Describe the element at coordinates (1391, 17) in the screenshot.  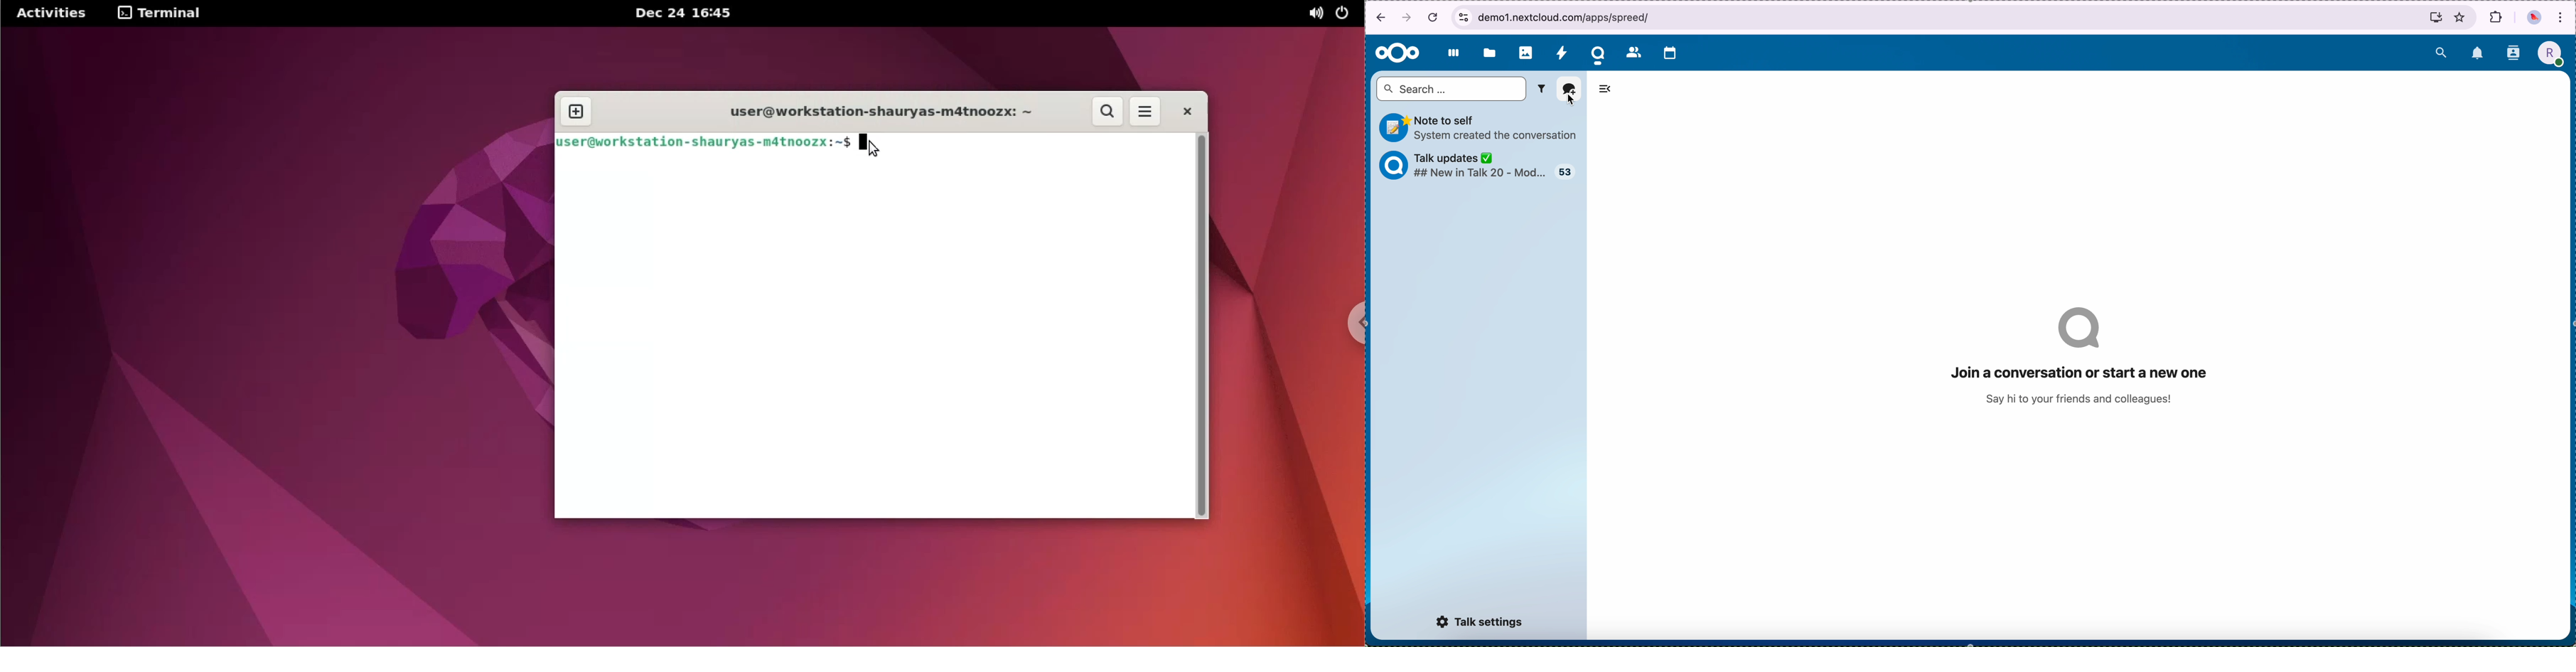
I see `navigation arrows` at that location.